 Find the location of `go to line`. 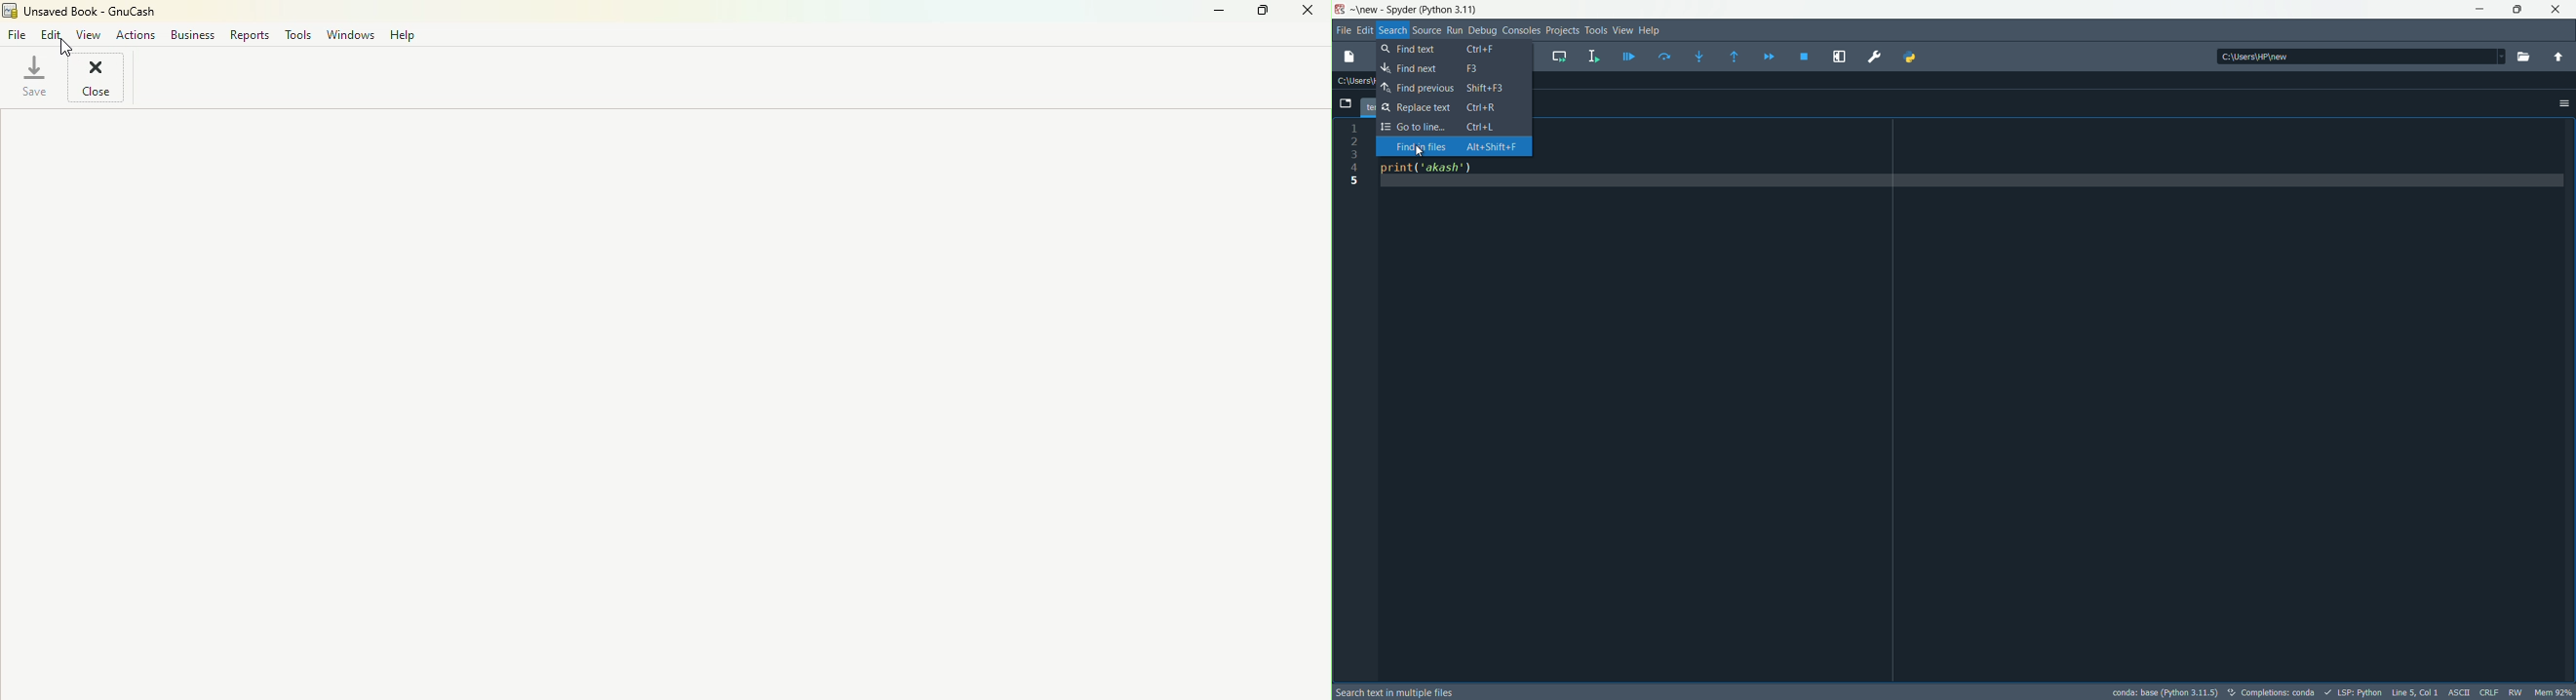

go to line is located at coordinates (1454, 126).